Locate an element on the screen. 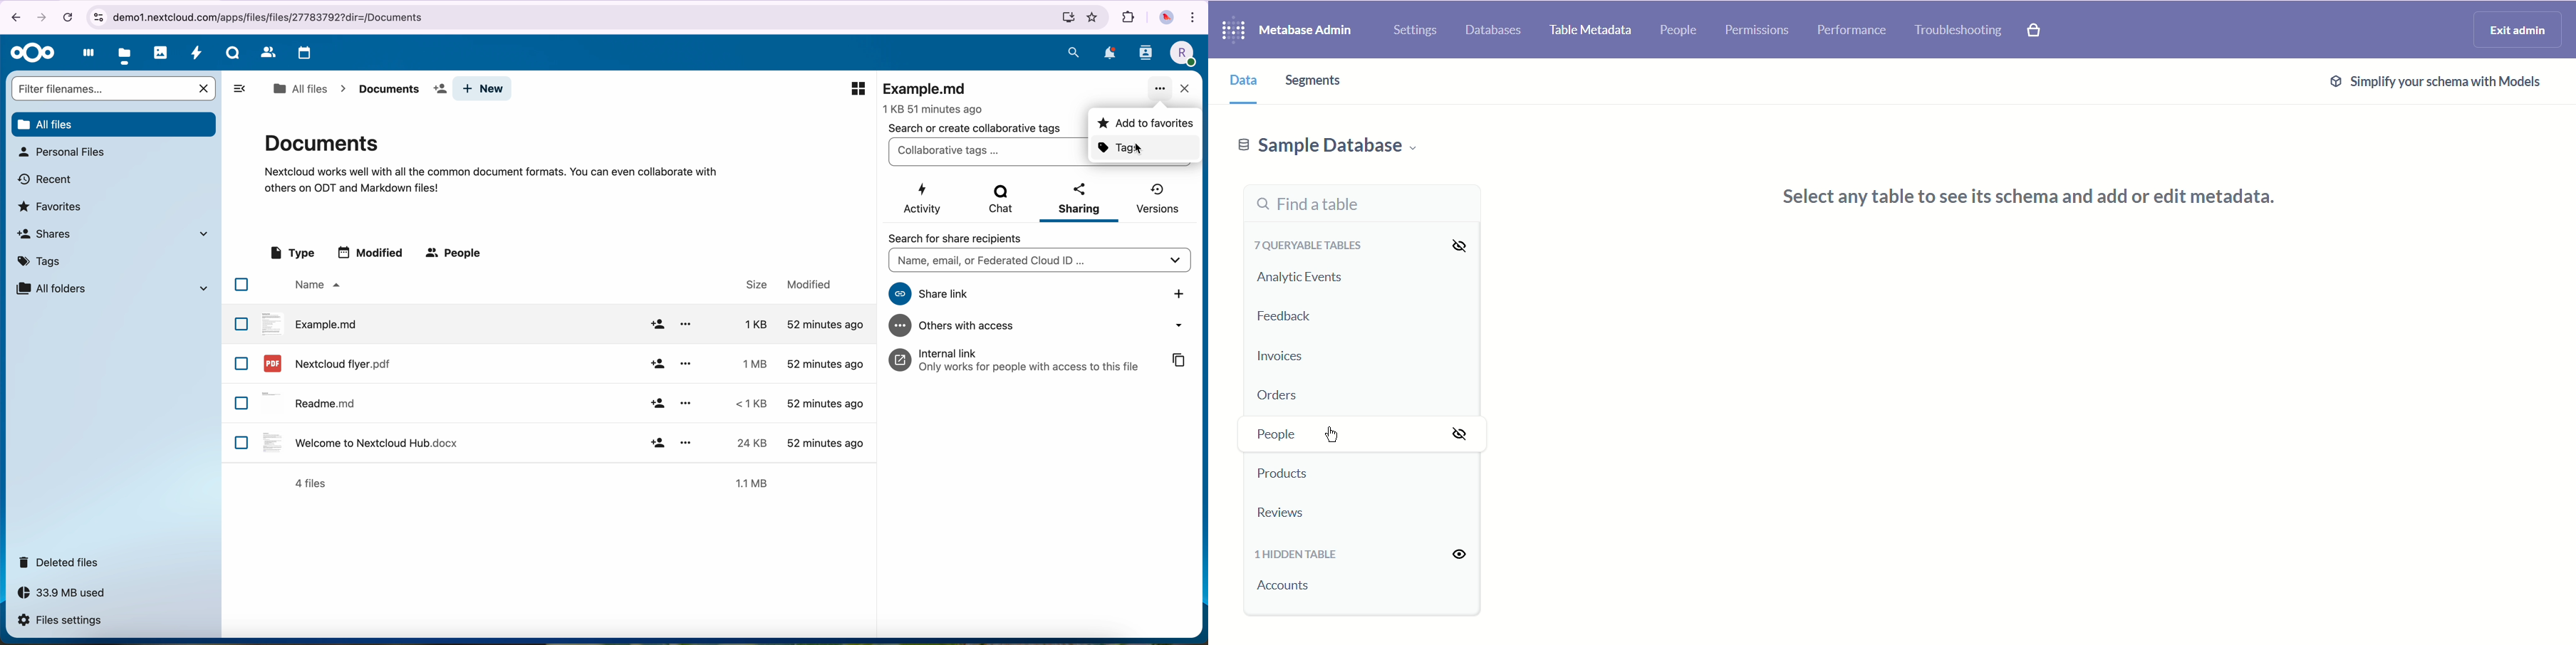  Databases is located at coordinates (1495, 28).